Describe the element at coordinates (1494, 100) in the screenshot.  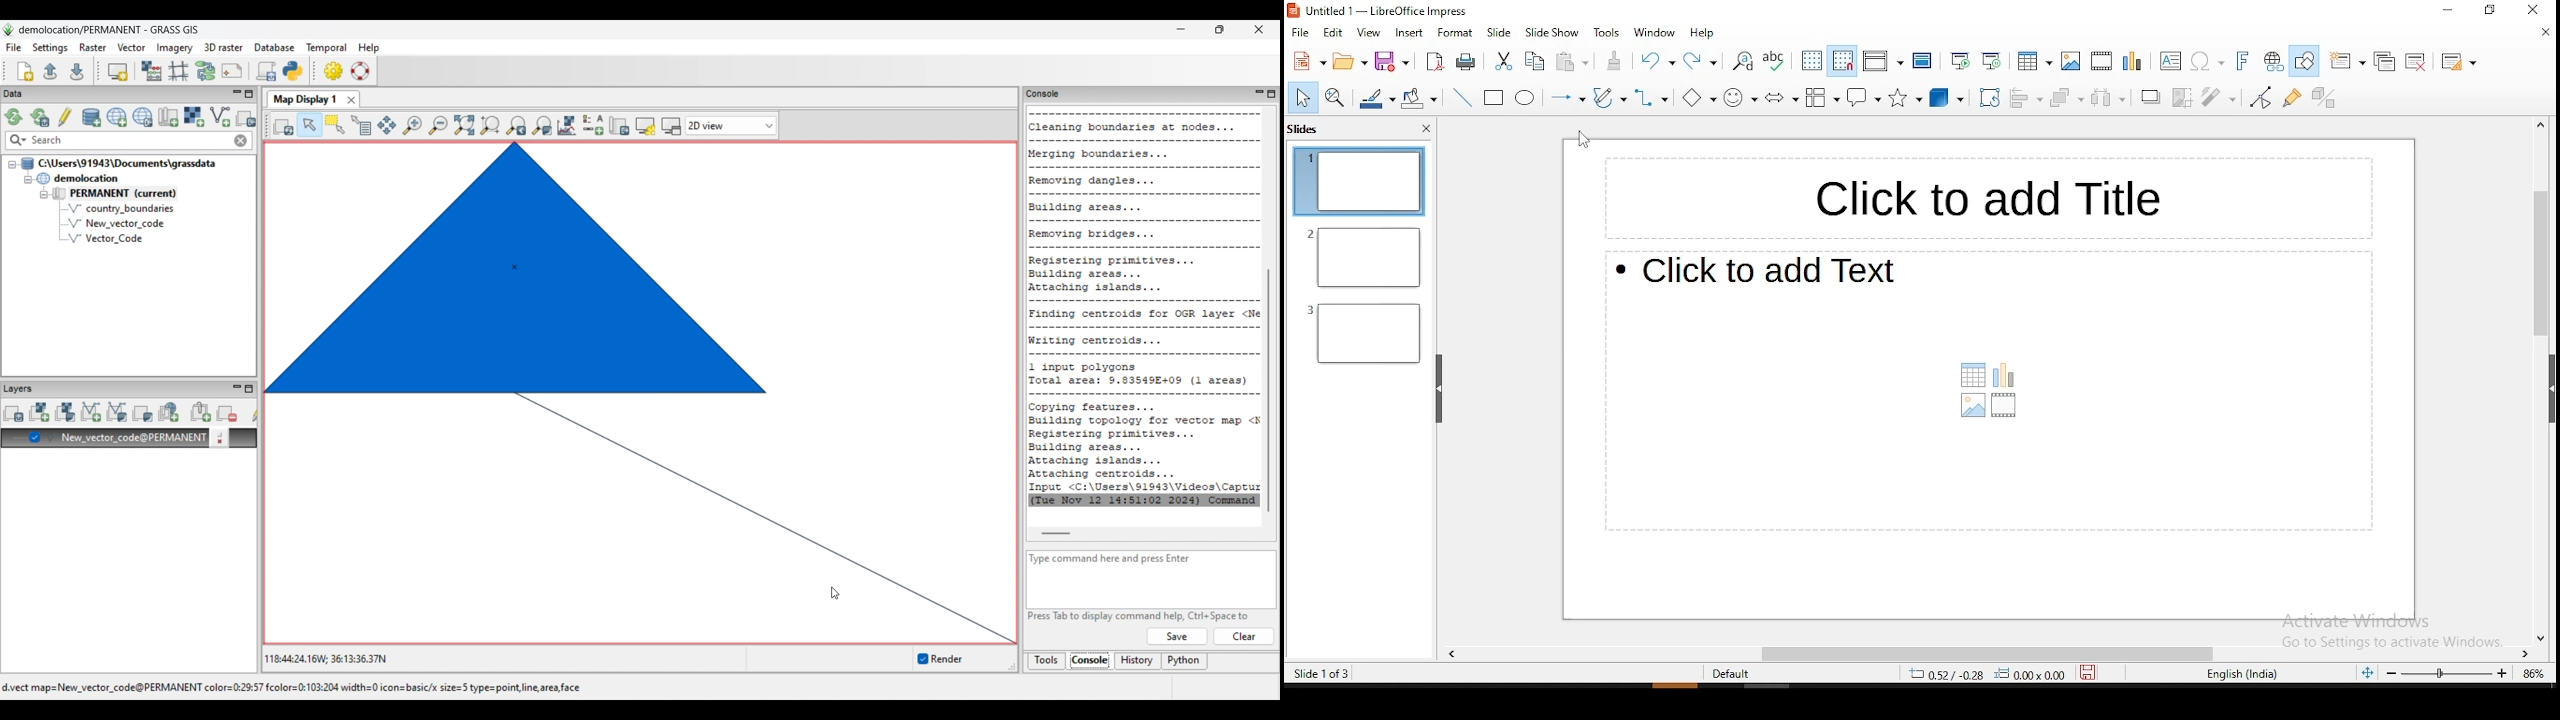
I see `` at that location.